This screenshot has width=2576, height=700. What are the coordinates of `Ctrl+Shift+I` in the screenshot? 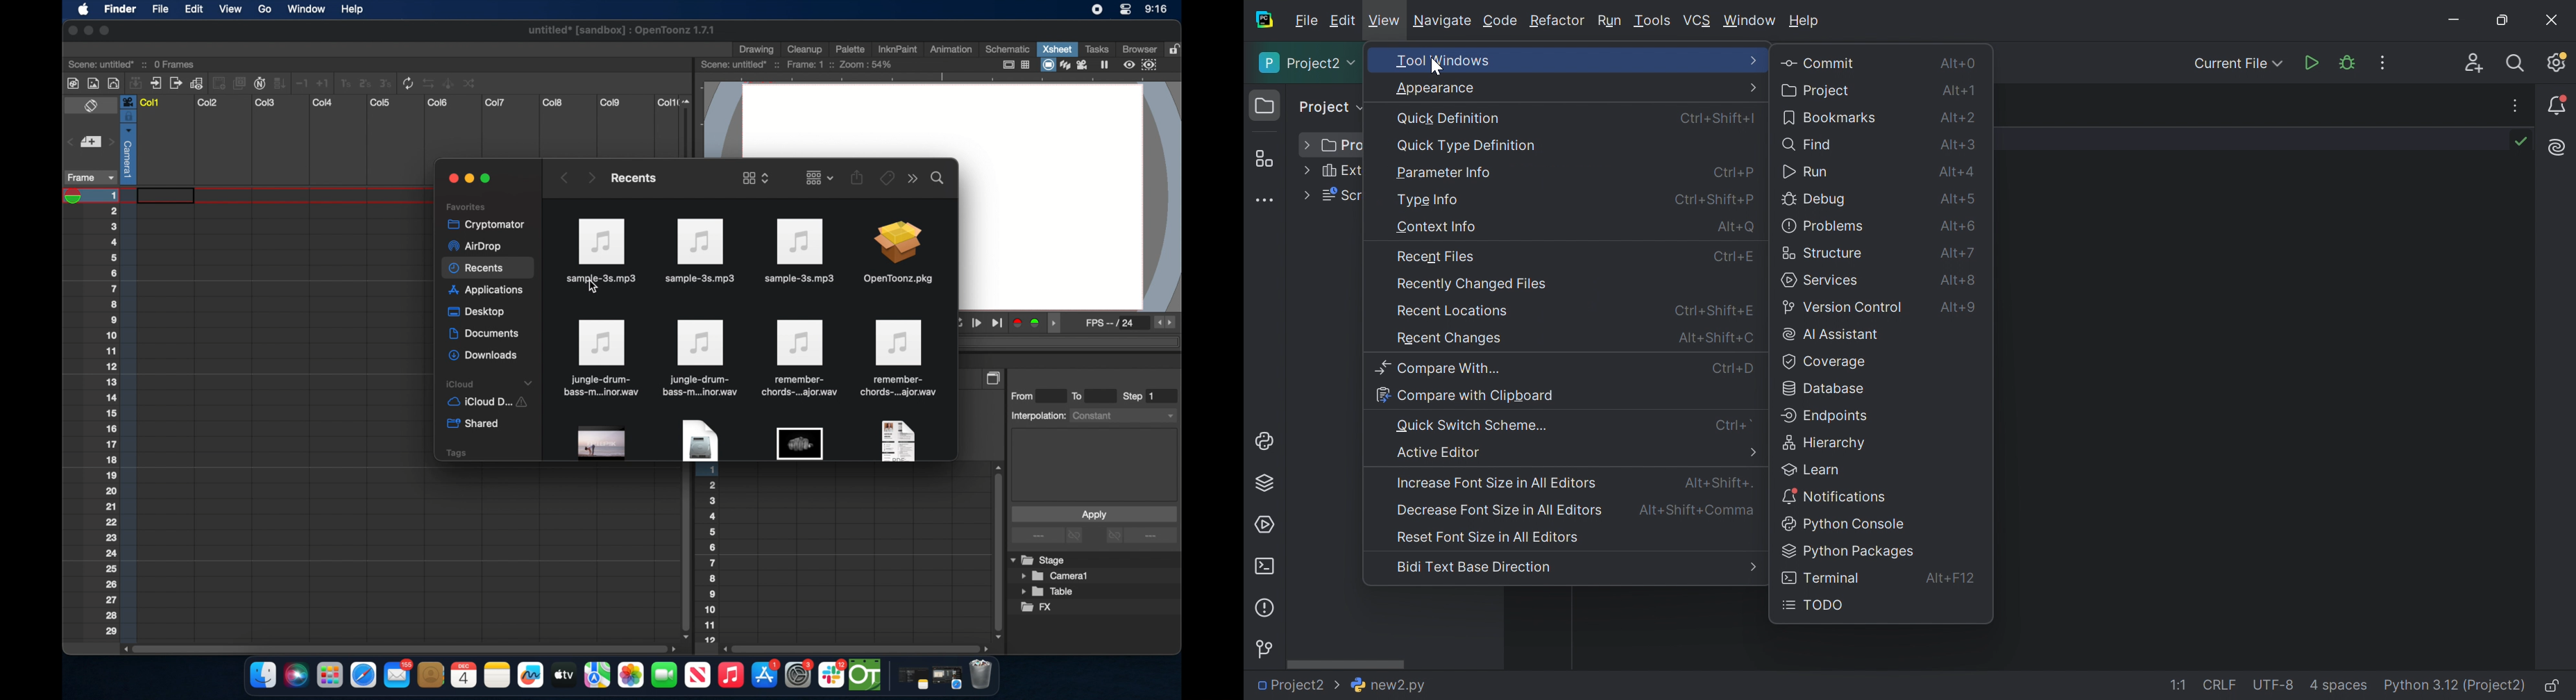 It's located at (1721, 119).